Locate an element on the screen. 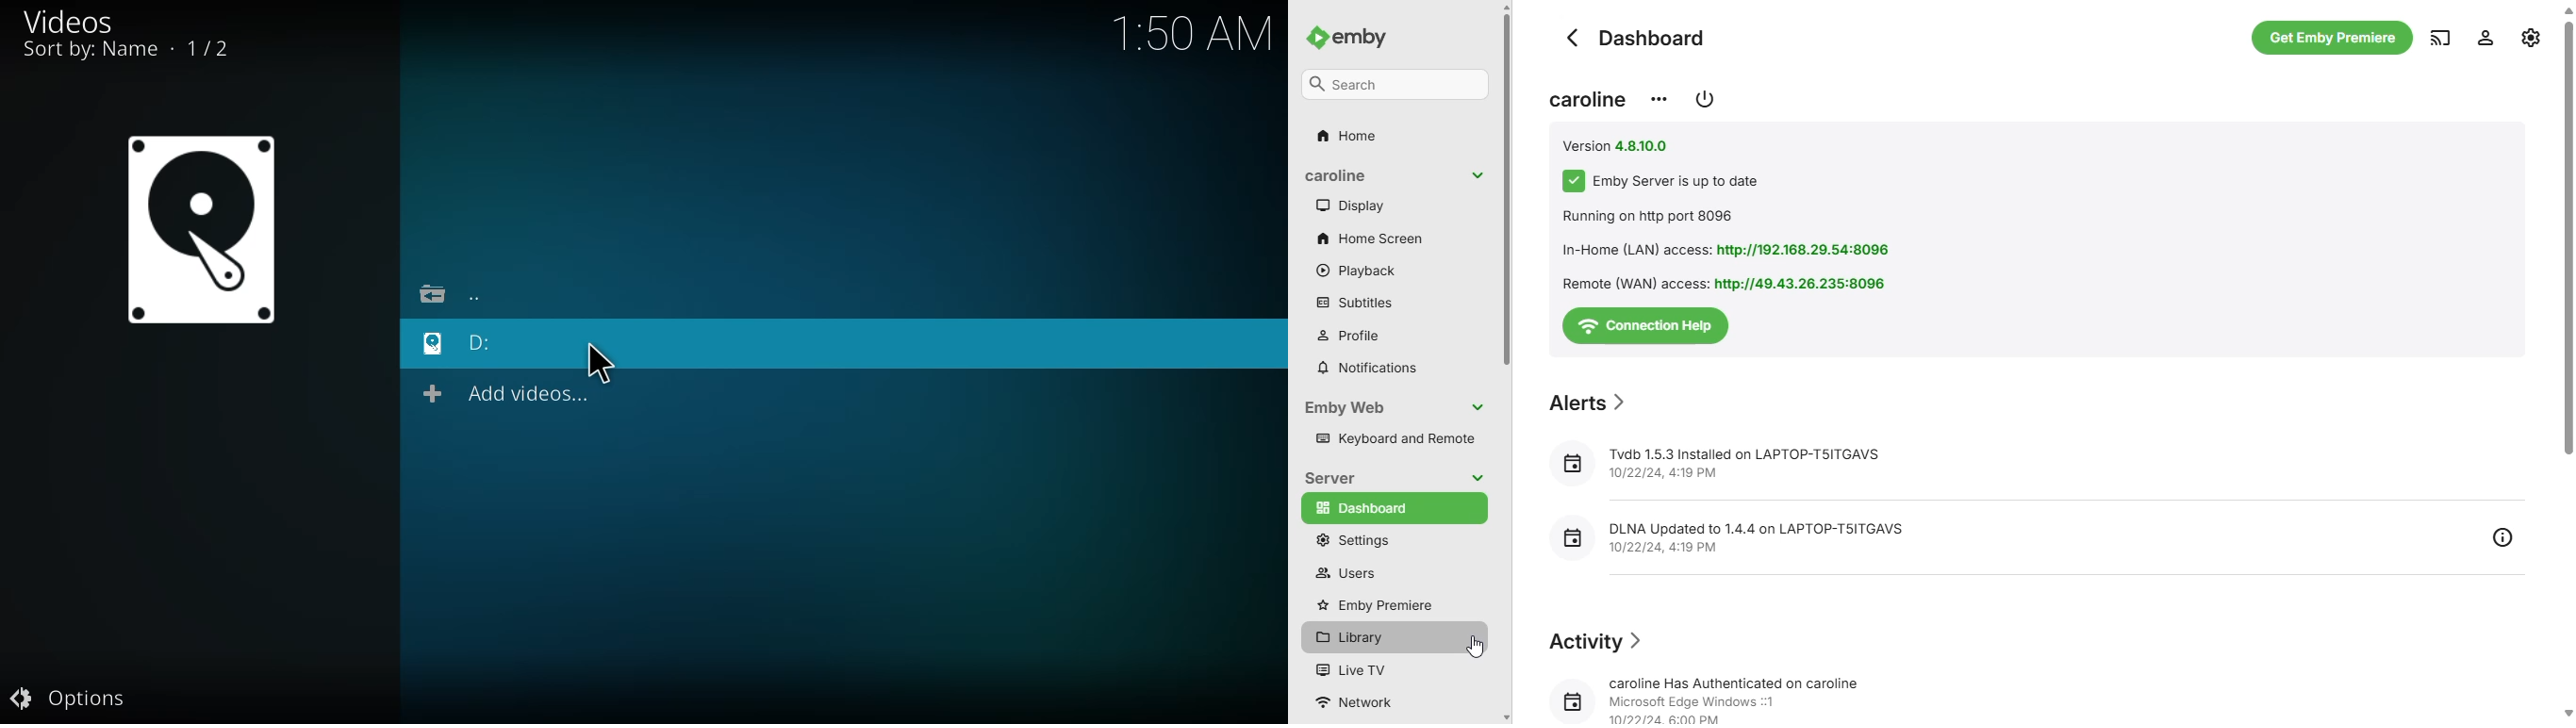  search is located at coordinates (1395, 84).